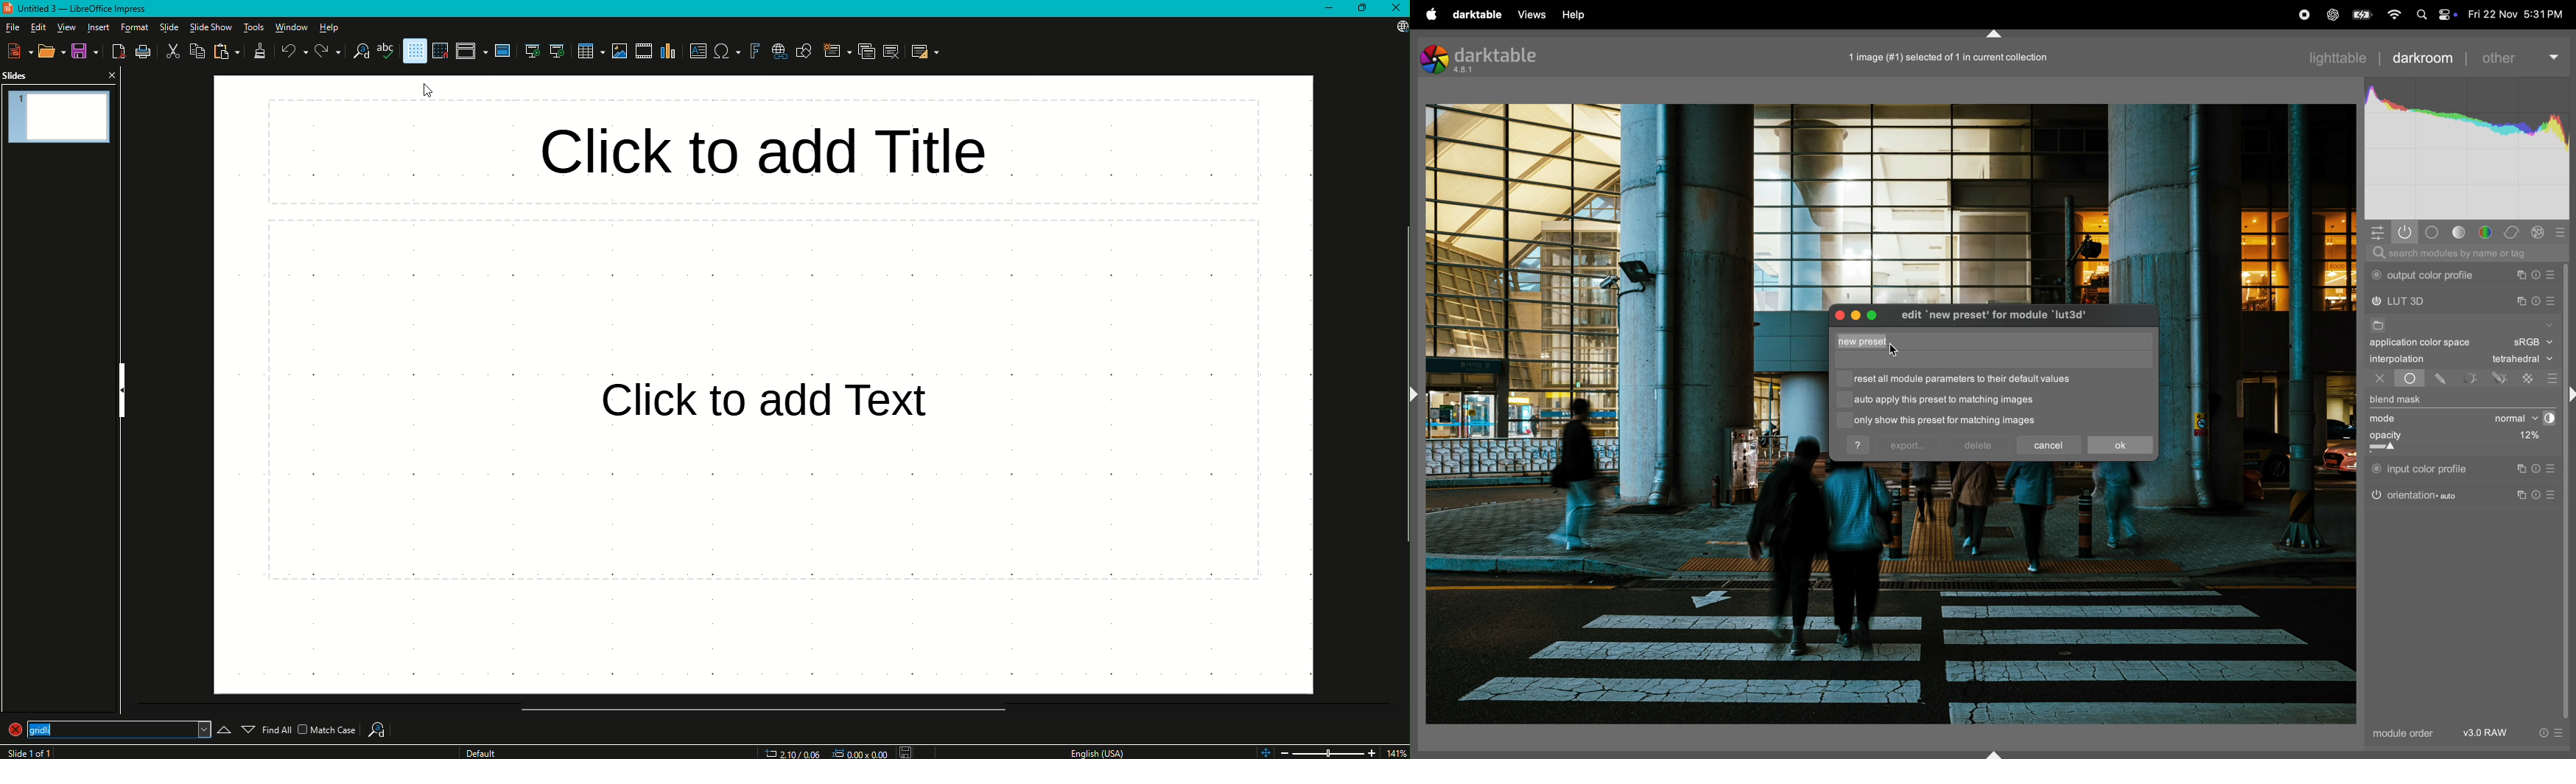 The height and width of the screenshot is (784, 2576). Describe the element at coordinates (1401, 385) in the screenshot. I see `Scroll` at that location.